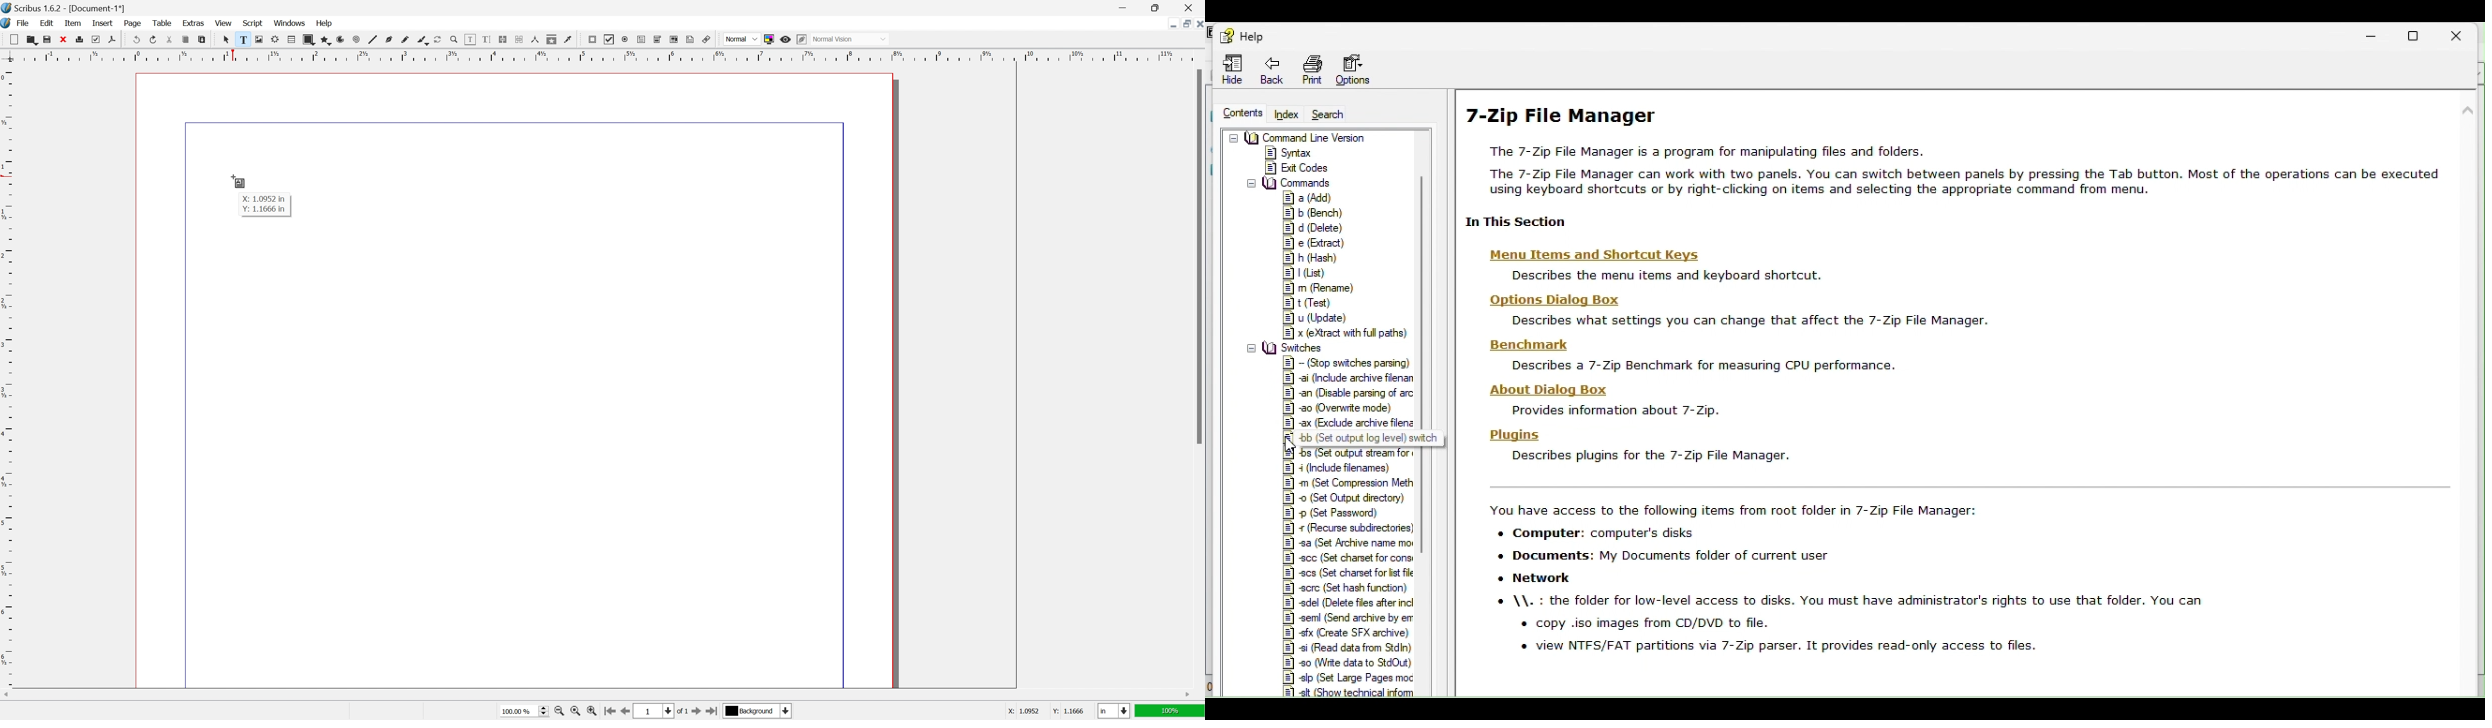 The image size is (2492, 728). Describe the element at coordinates (292, 40) in the screenshot. I see `table` at that location.